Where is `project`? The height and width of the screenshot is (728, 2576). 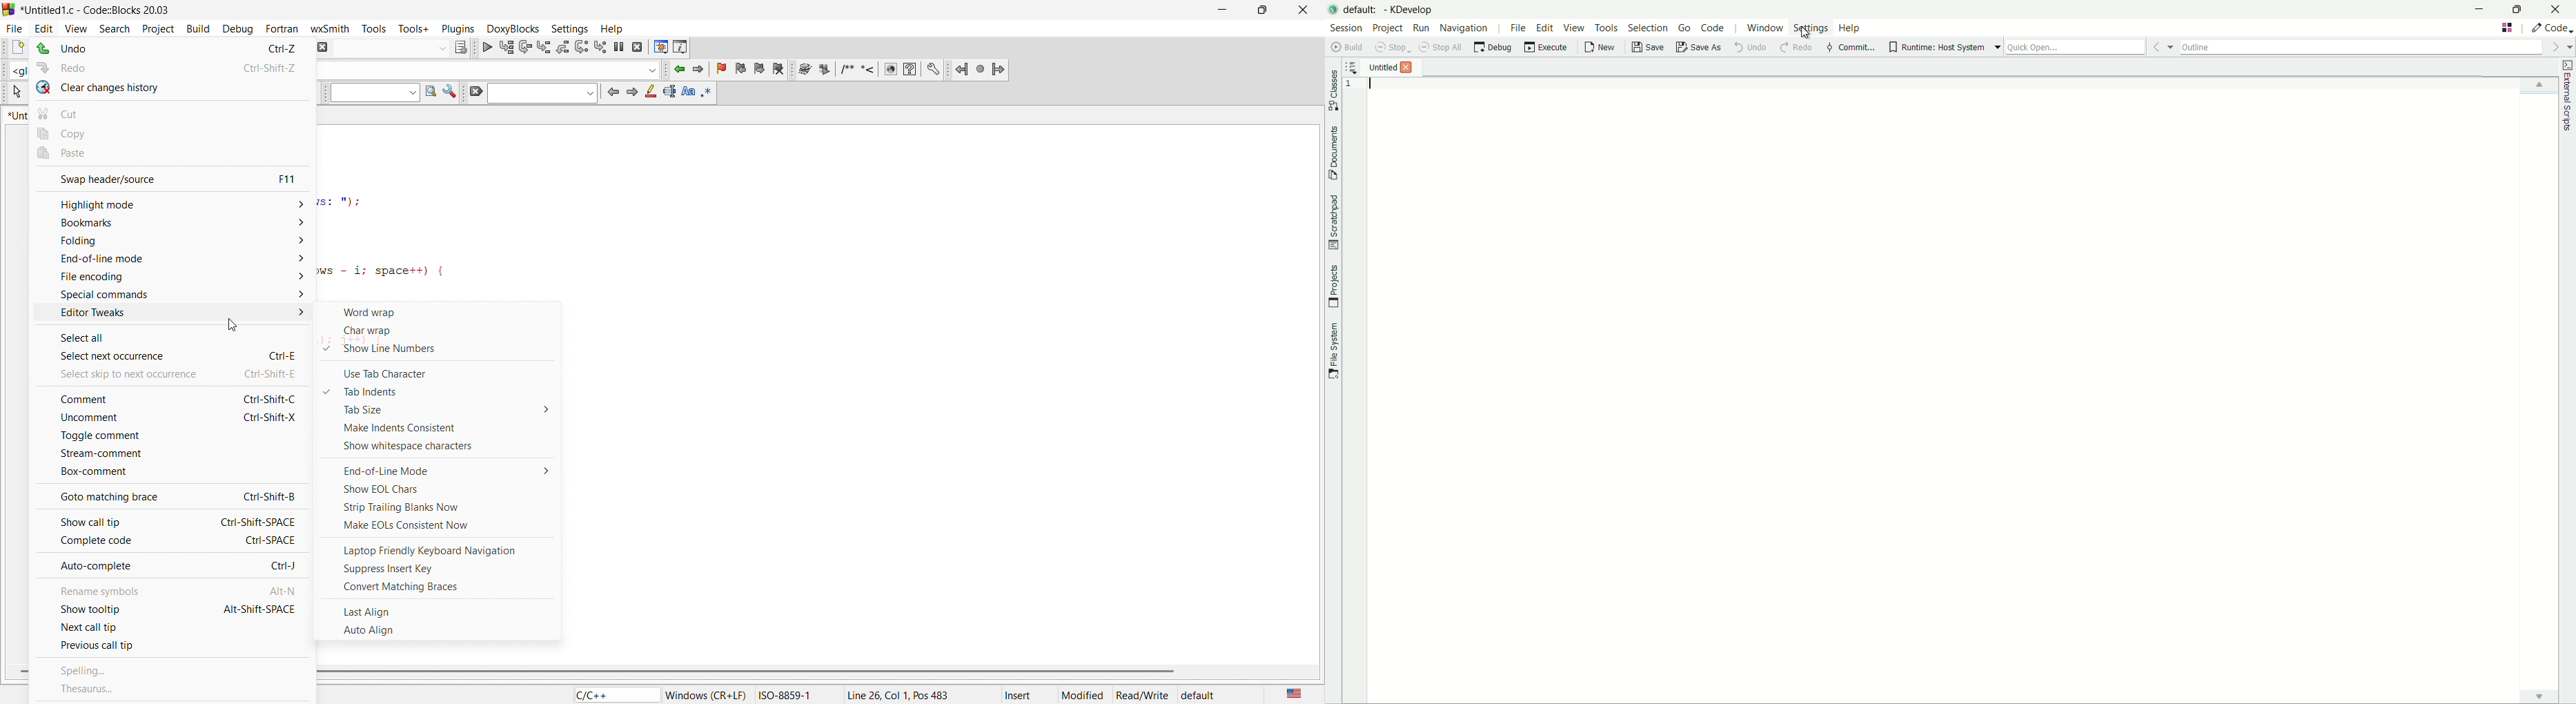
project is located at coordinates (157, 27).